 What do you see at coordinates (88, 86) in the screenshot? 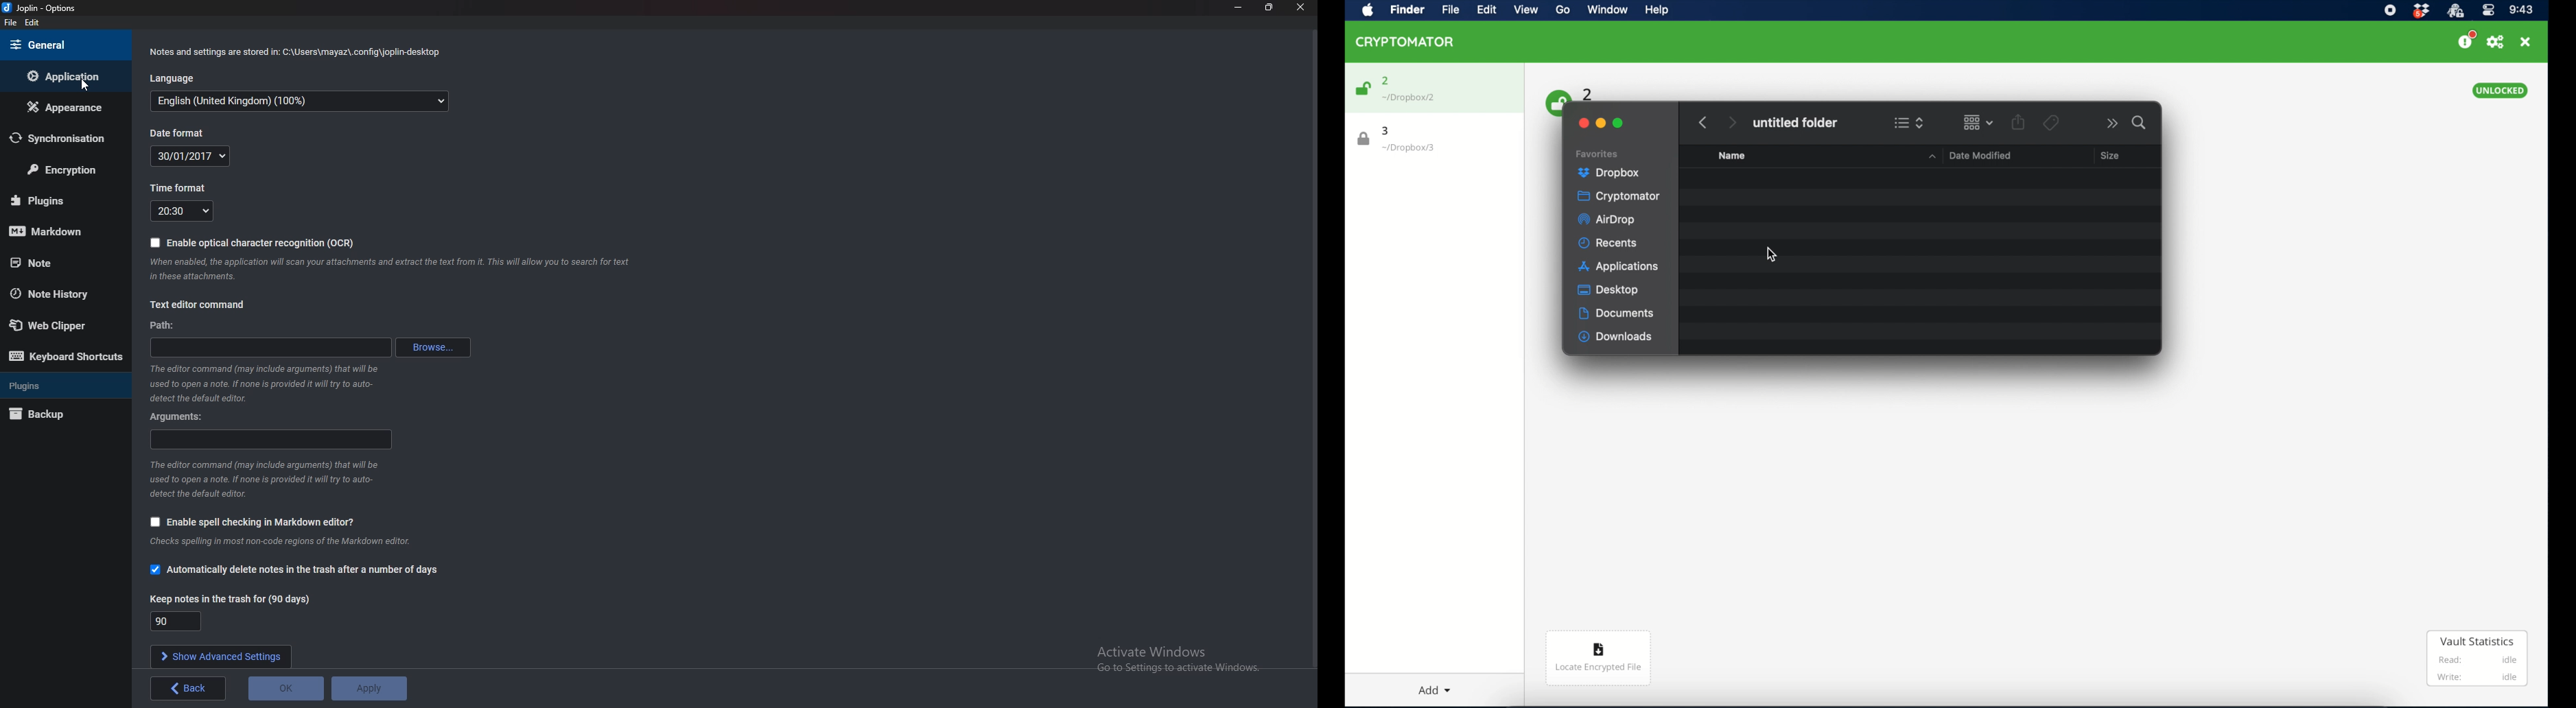
I see `cursor` at bounding box center [88, 86].